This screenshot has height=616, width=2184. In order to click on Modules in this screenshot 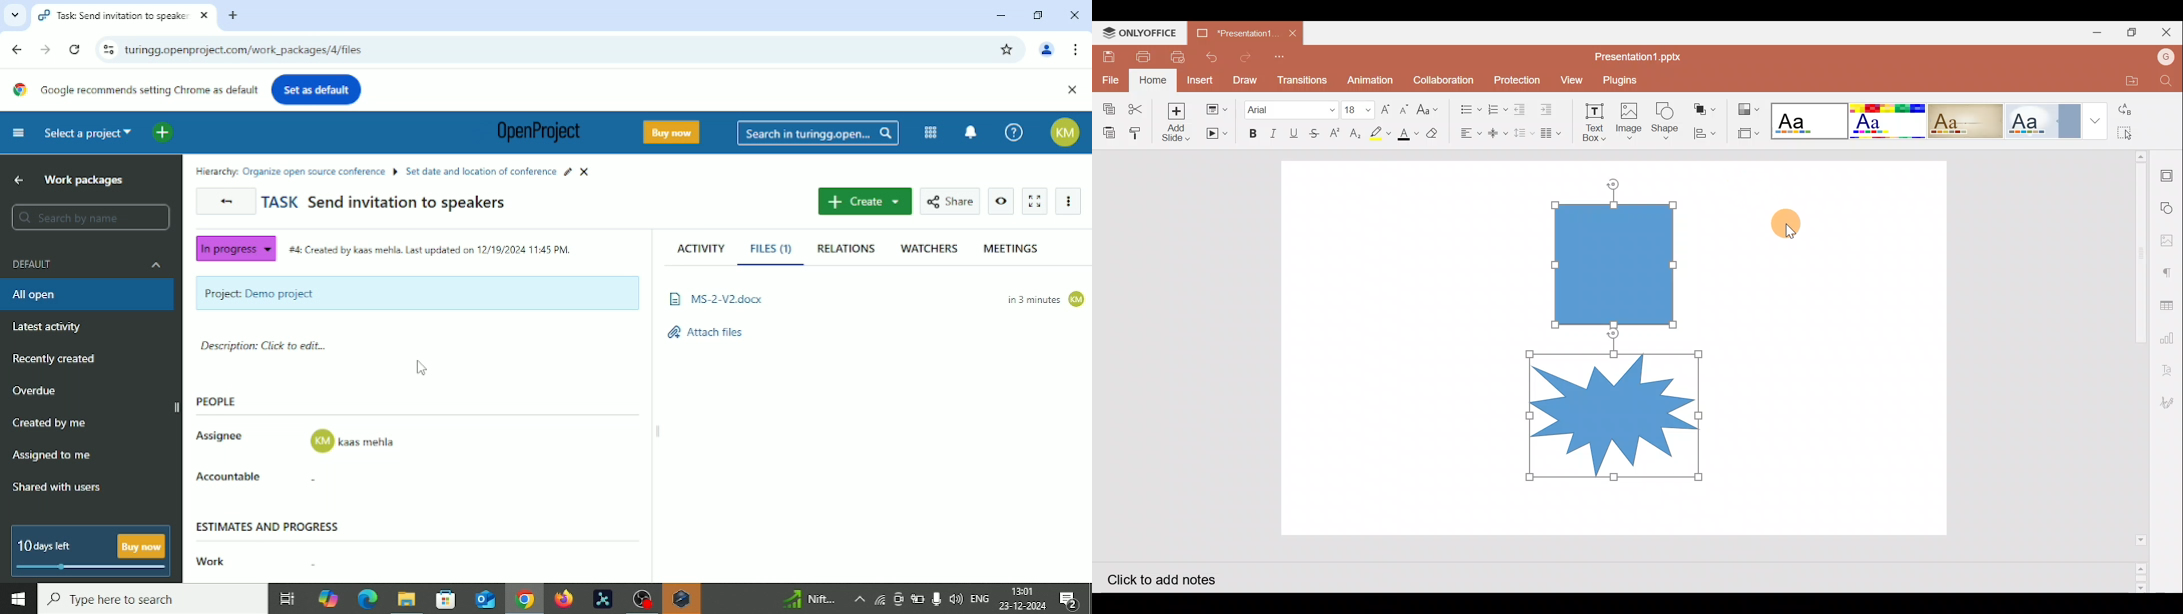, I will do `click(930, 132)`.